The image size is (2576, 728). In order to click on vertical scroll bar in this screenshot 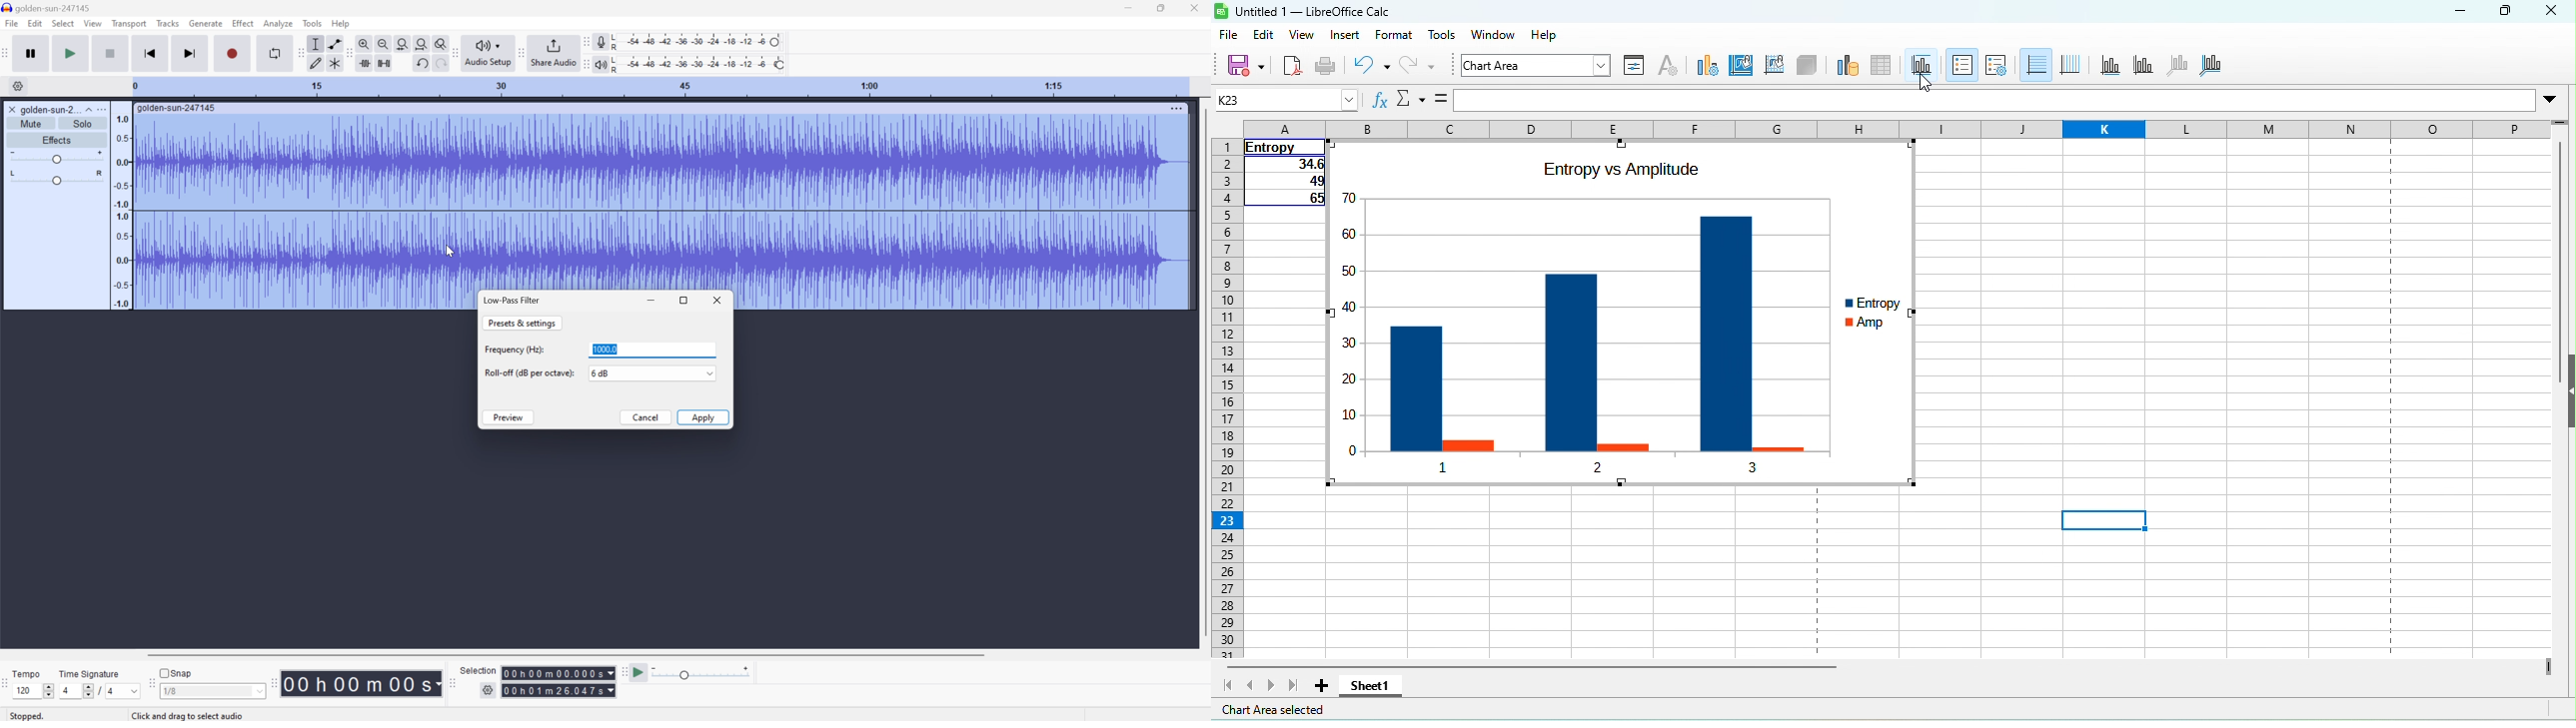, I will do `click(2559, 266)`.